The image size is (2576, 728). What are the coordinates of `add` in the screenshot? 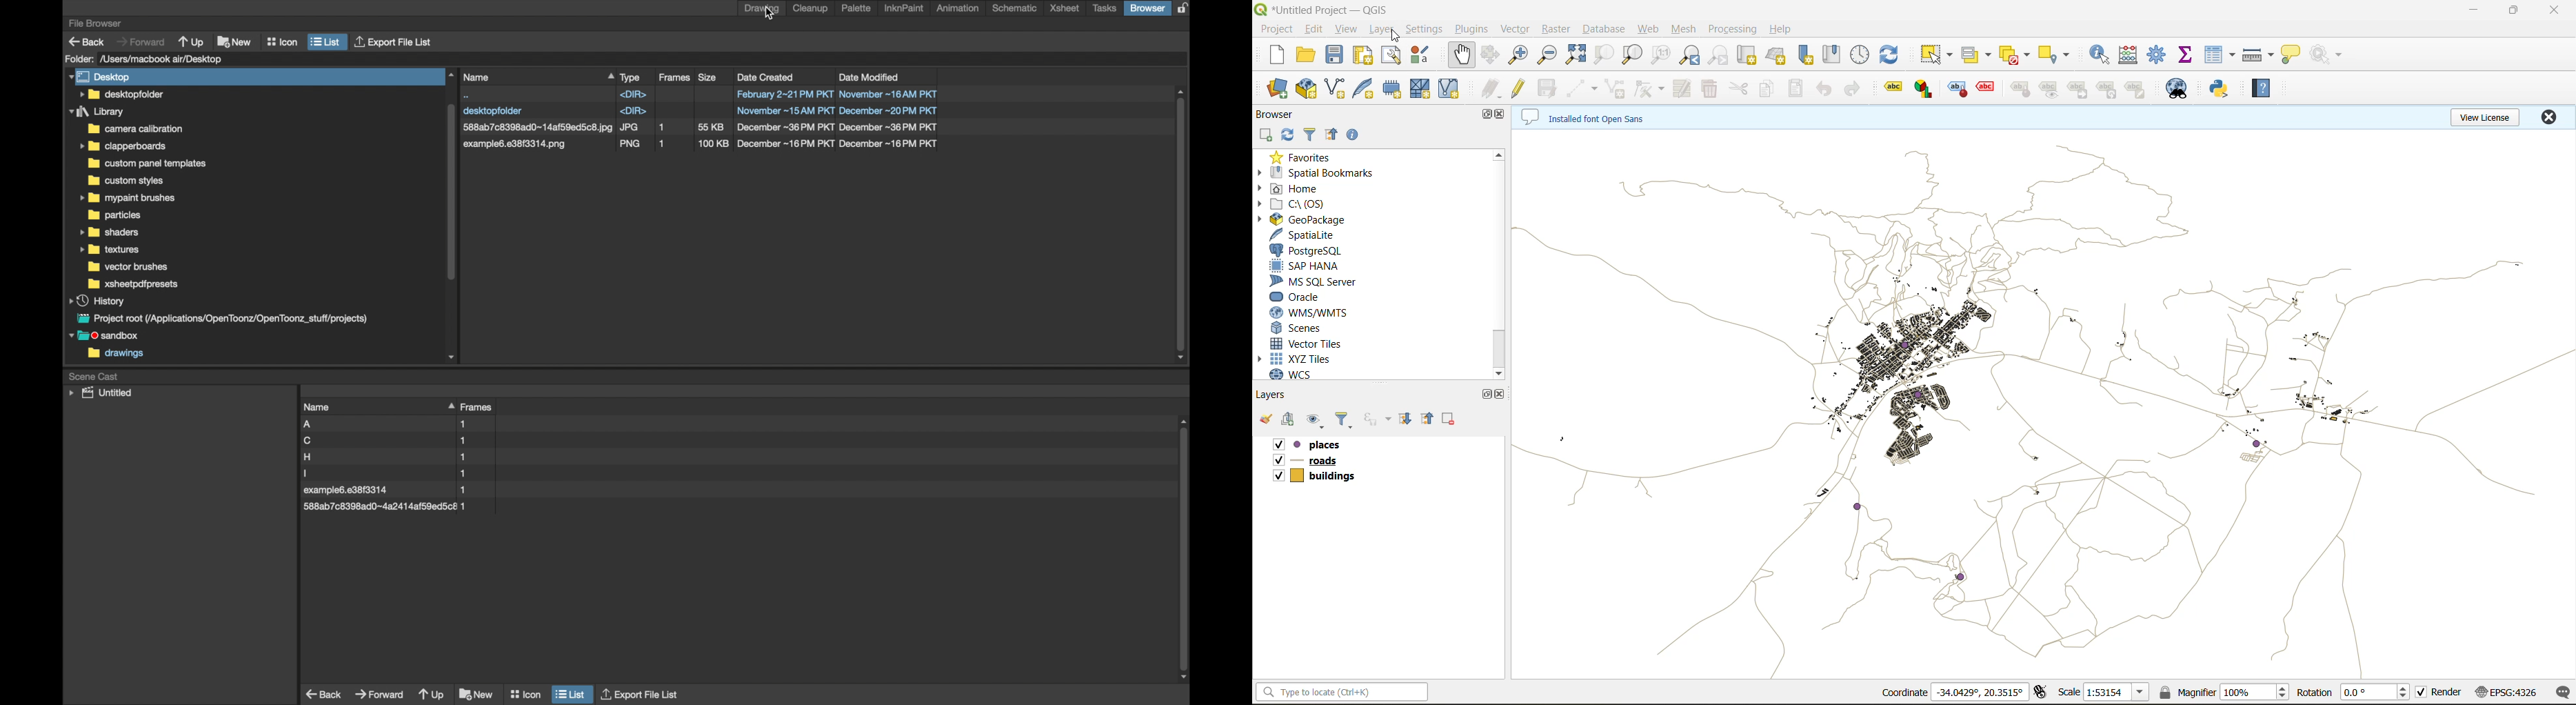 It's located at (1267, 135).